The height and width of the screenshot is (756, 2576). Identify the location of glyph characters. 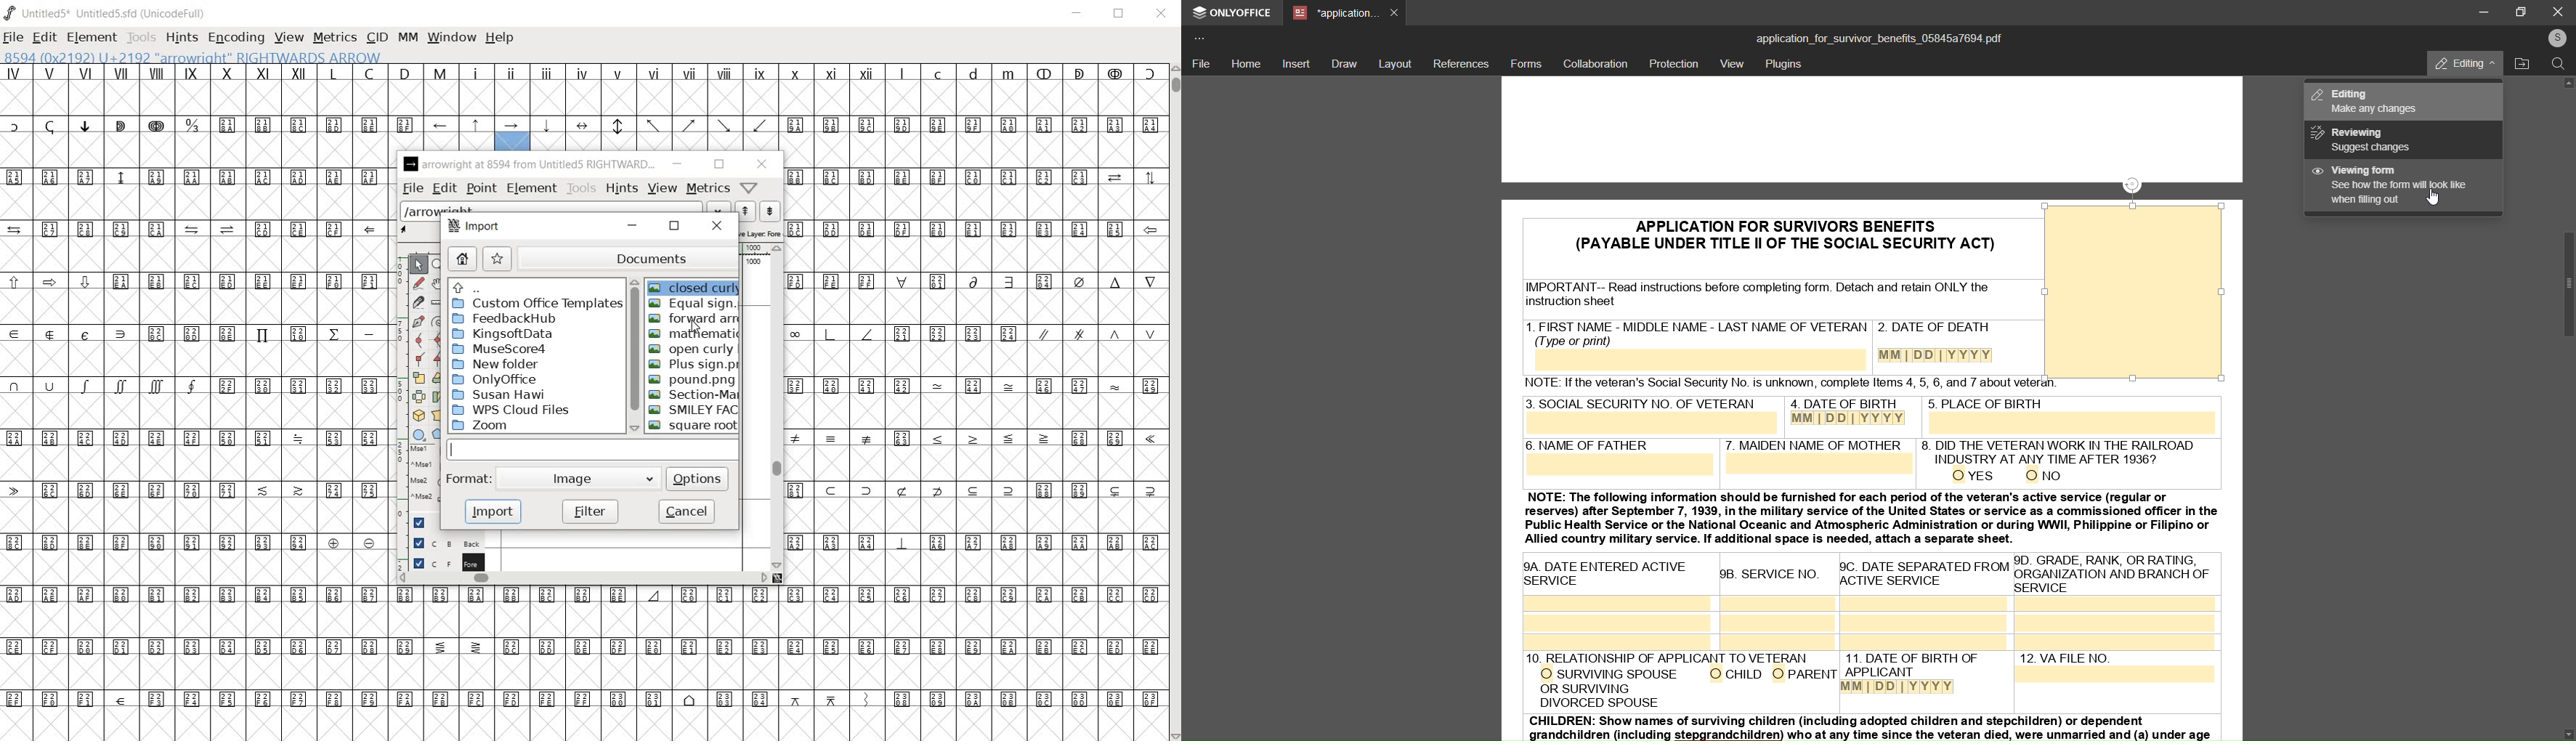
(850, 107).